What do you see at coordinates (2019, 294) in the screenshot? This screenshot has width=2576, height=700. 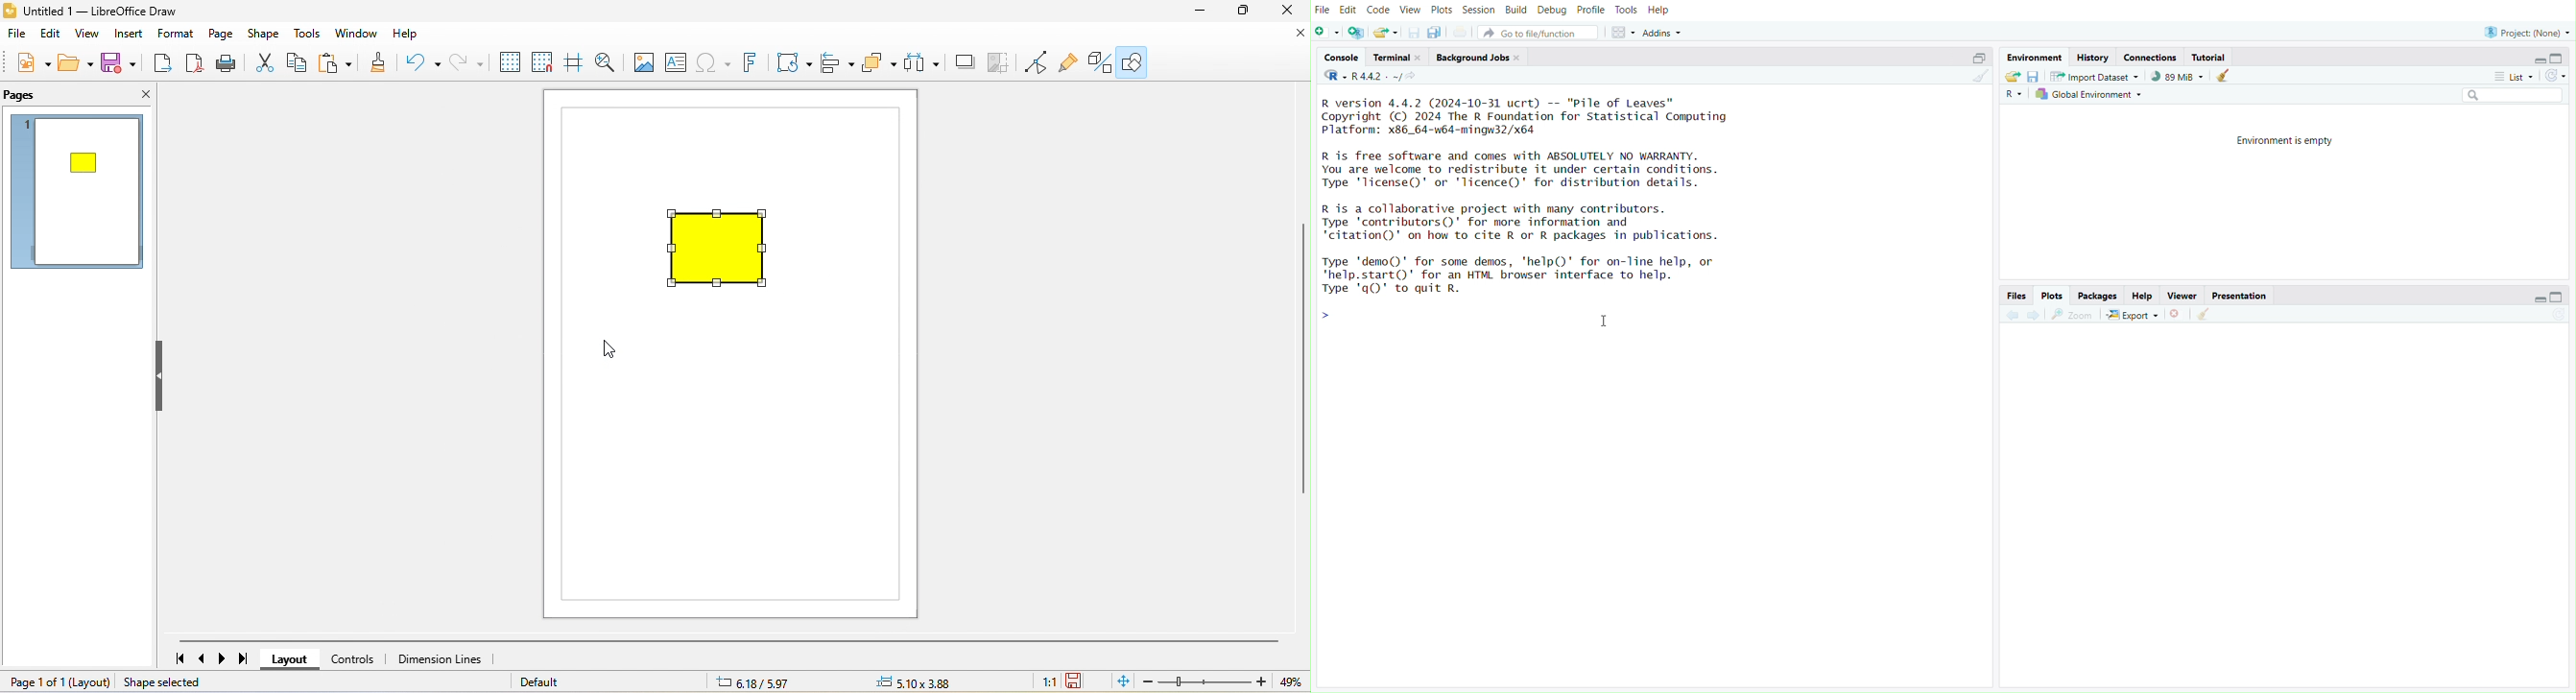 I see `Files` at bounding box center [2019, 294].